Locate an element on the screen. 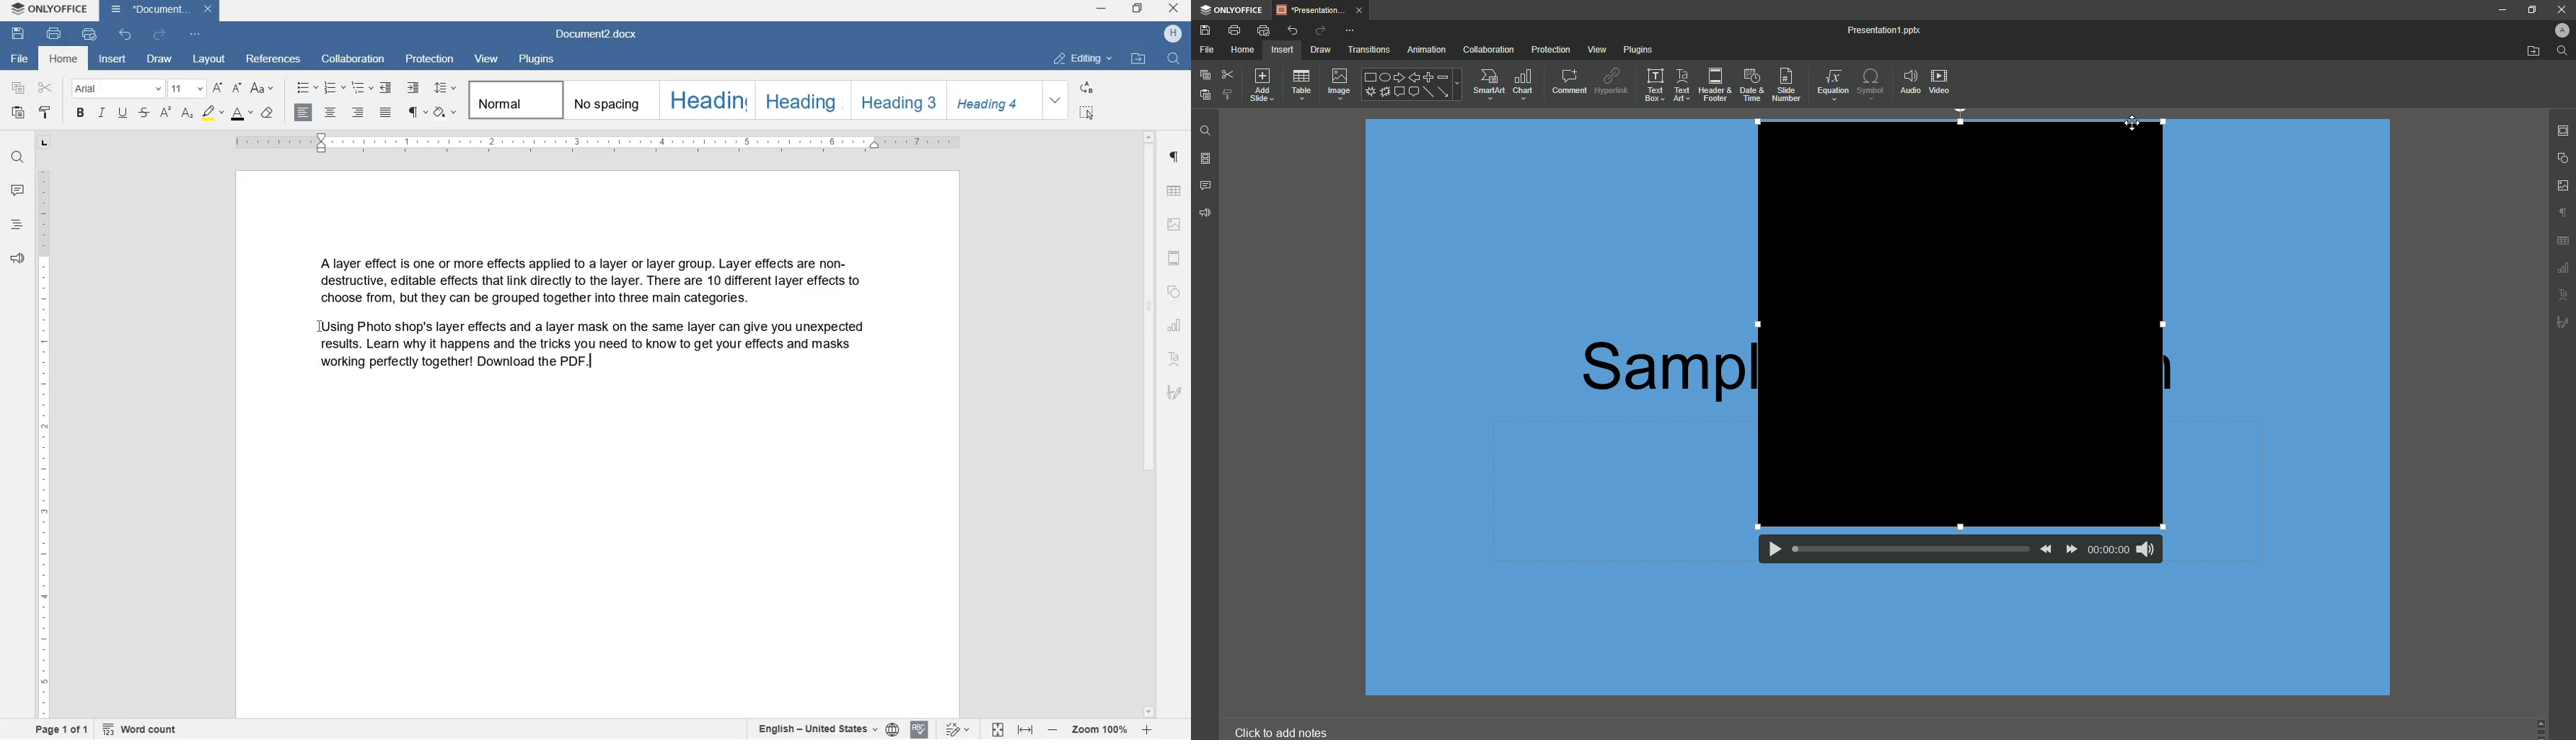  Text Box is located at coordinates (1652, 84).